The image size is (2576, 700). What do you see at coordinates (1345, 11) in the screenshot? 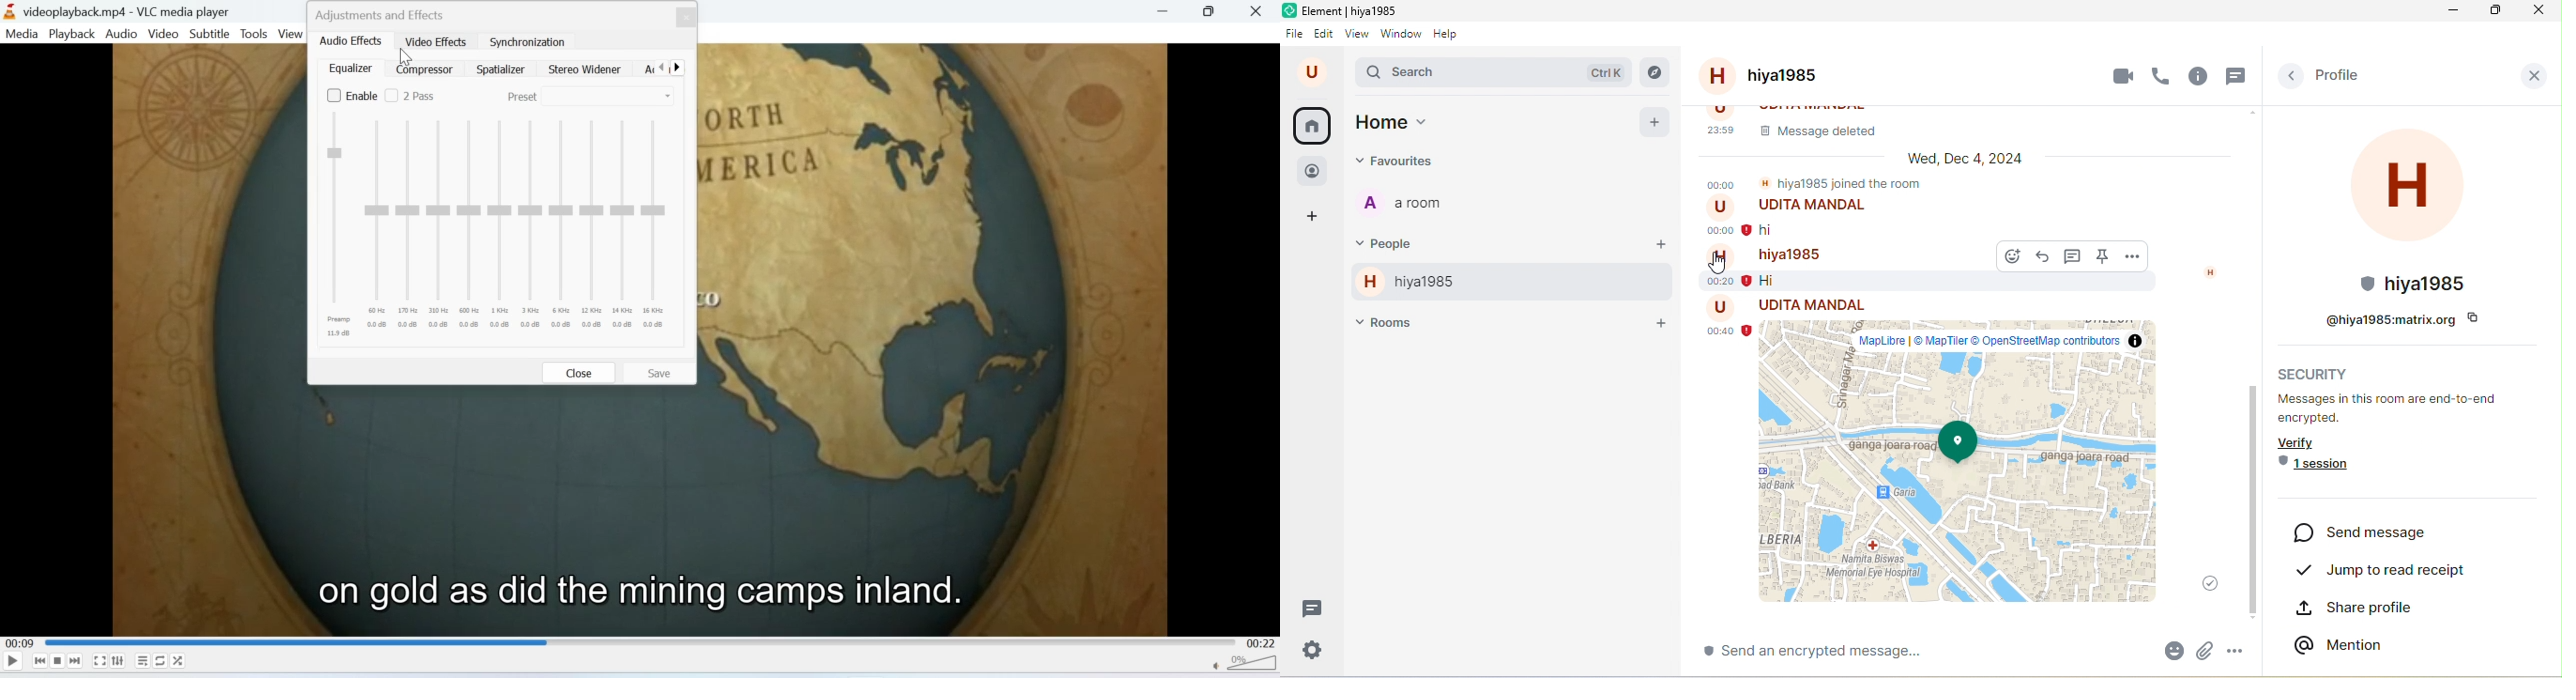
I see `Element | hiya1985` at bounding box center [1345, 11].